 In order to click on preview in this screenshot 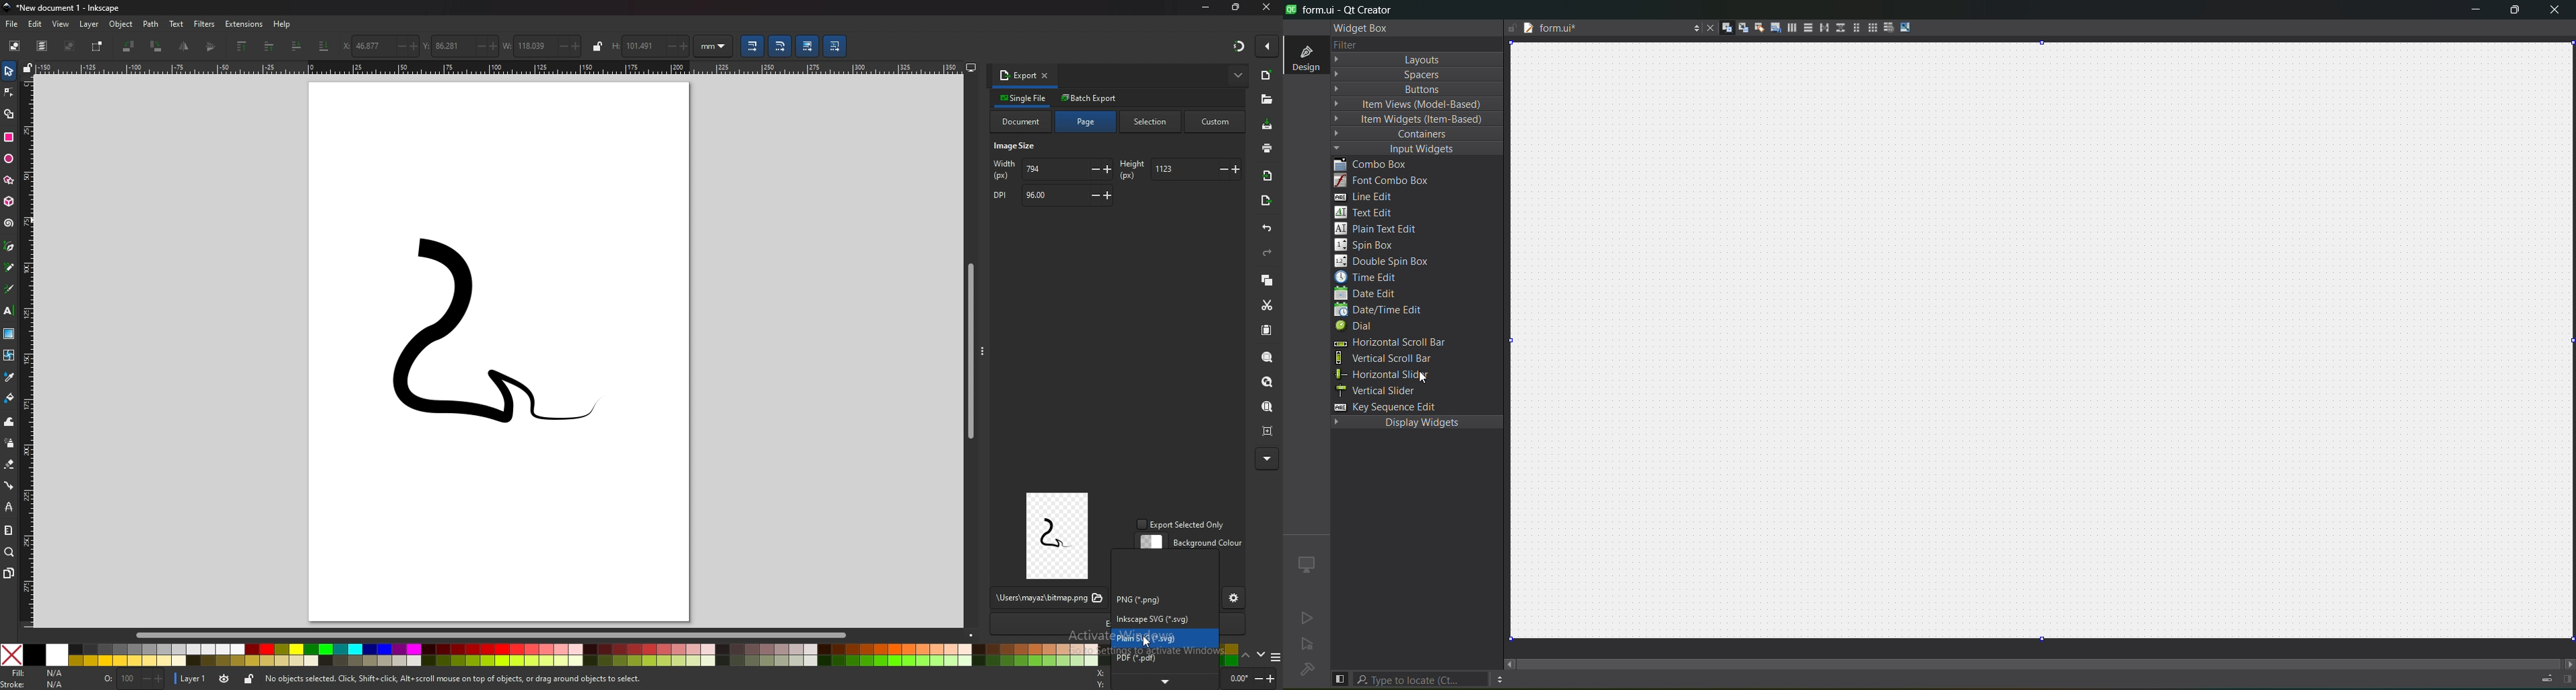, I will do `click(1058, 536)`.